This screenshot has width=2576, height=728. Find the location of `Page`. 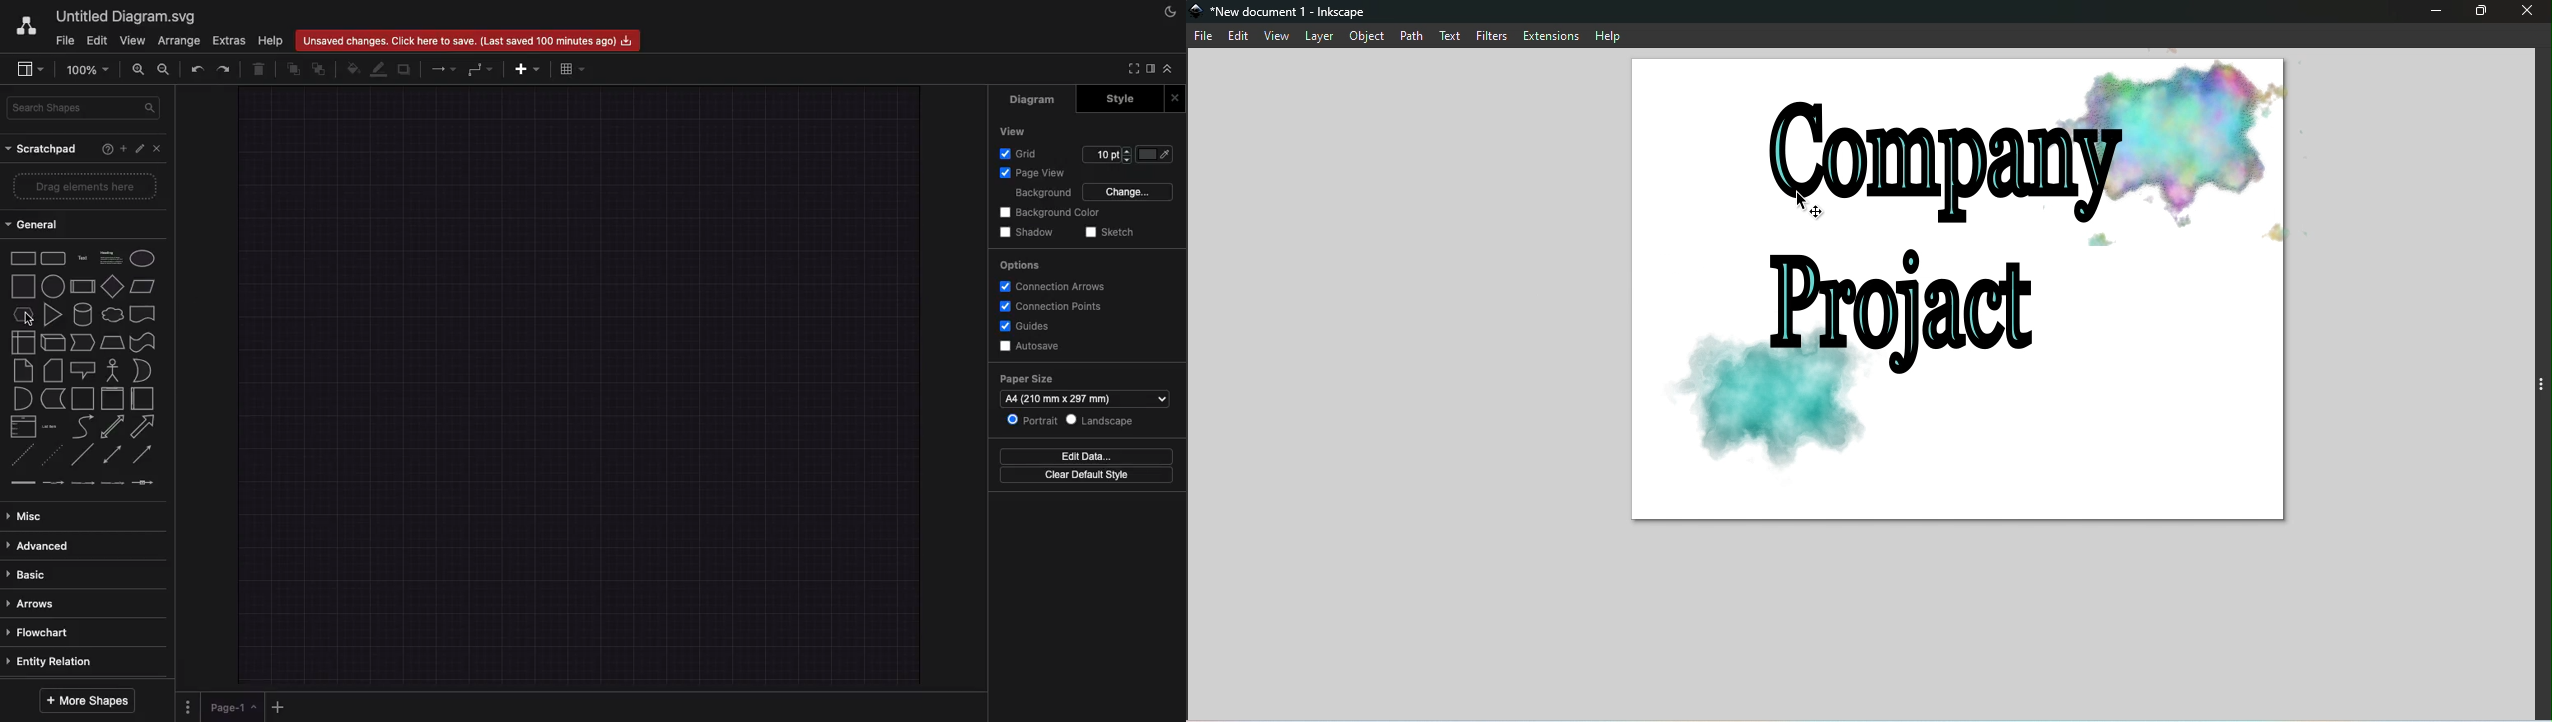

Page is located at coordinates (233, 708).